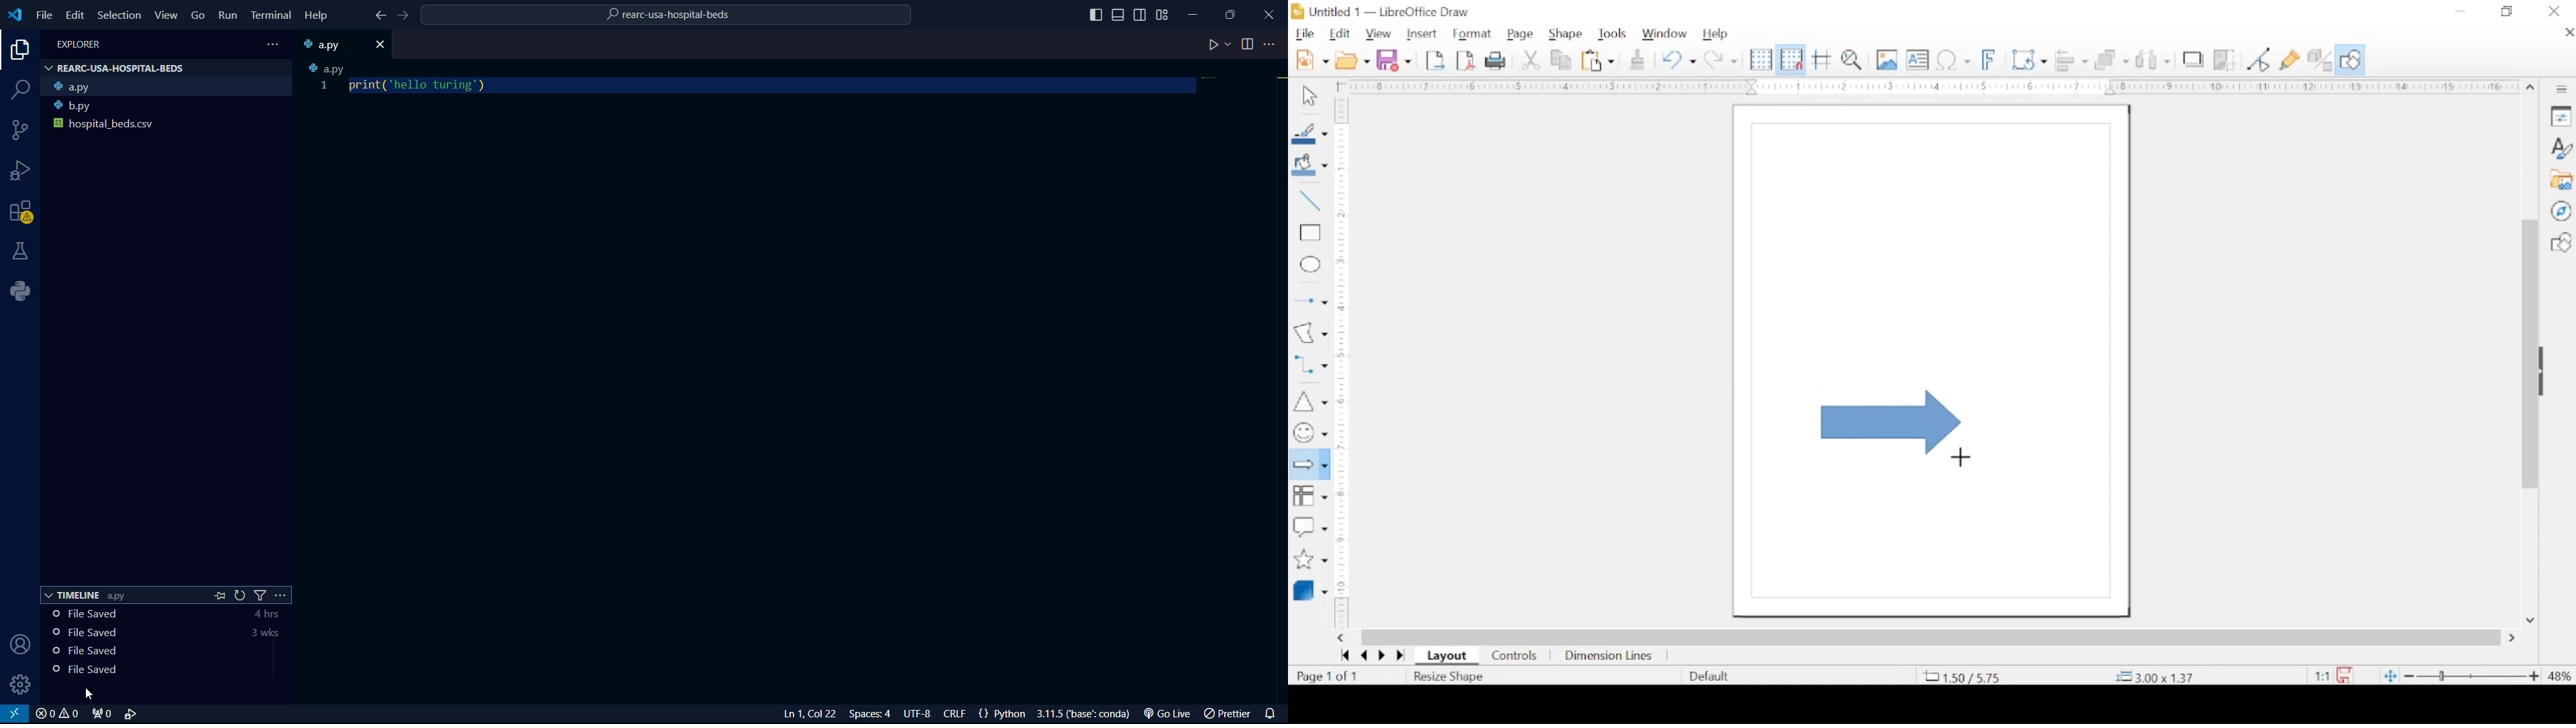  Describe the element at coordinates (1953, 60) in the screenshot. I see `insert special characters` at that location.